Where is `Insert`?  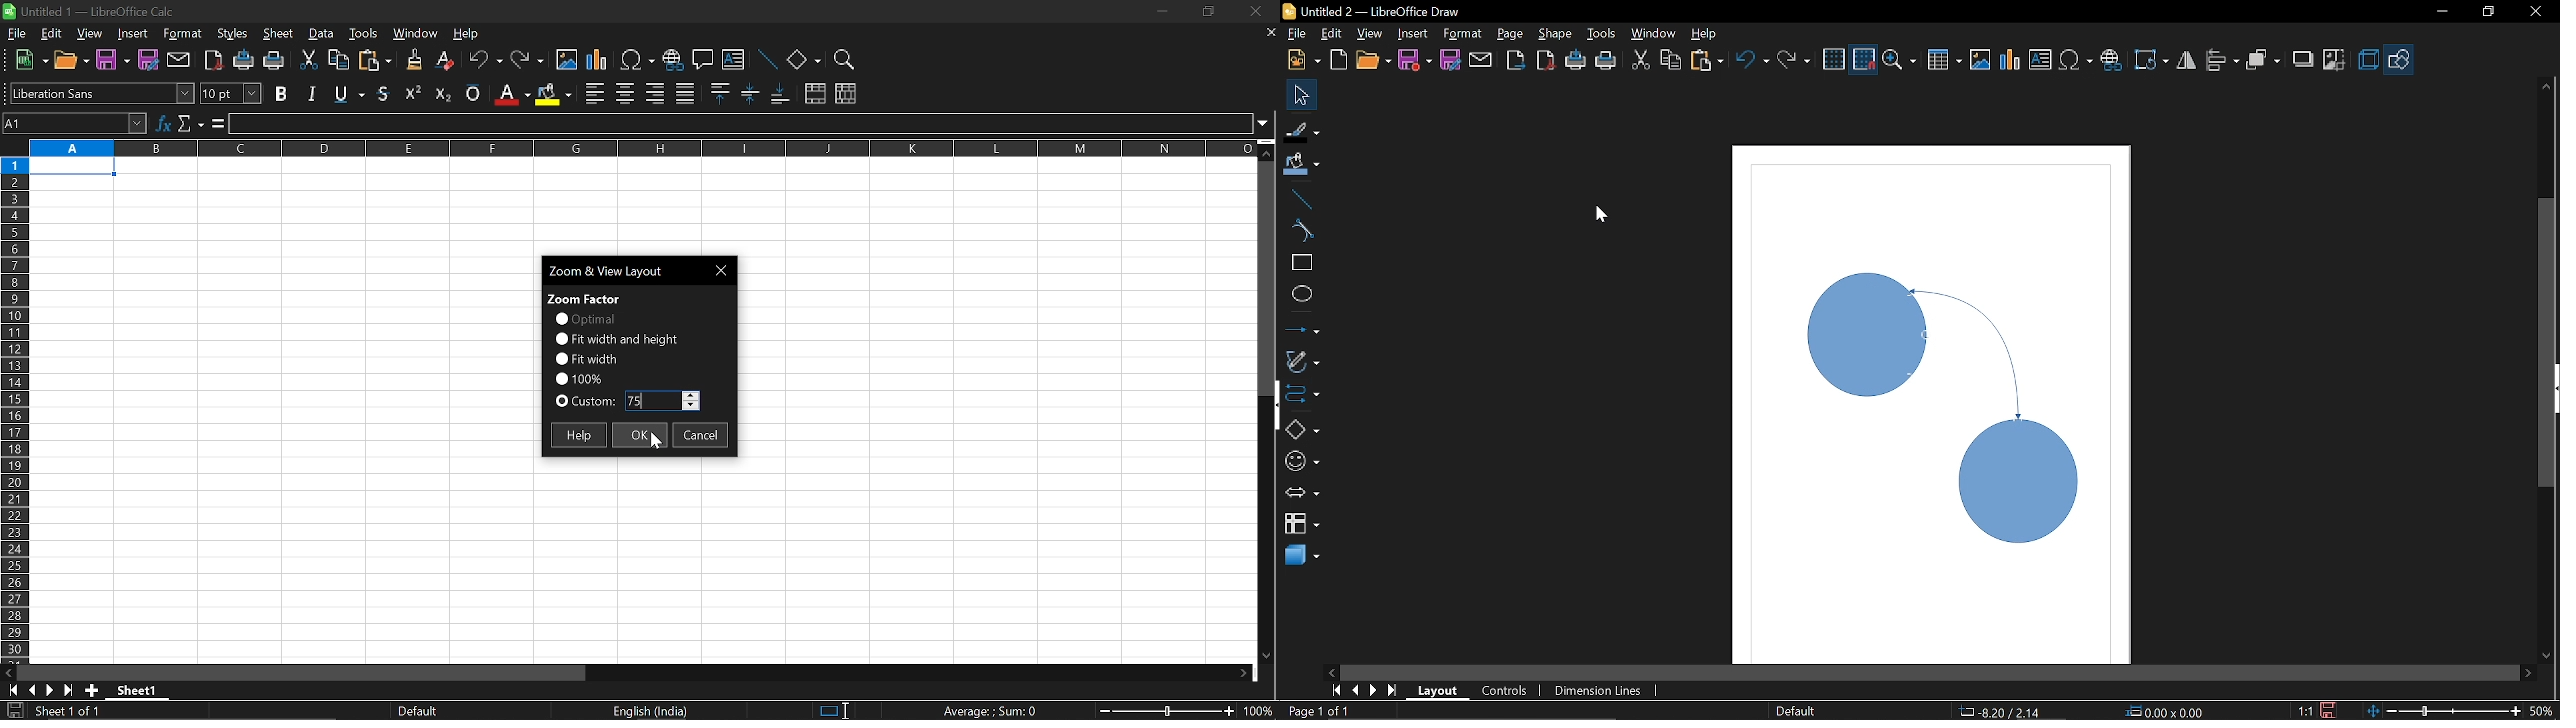 Insert is located at coordinates (1411, 33).